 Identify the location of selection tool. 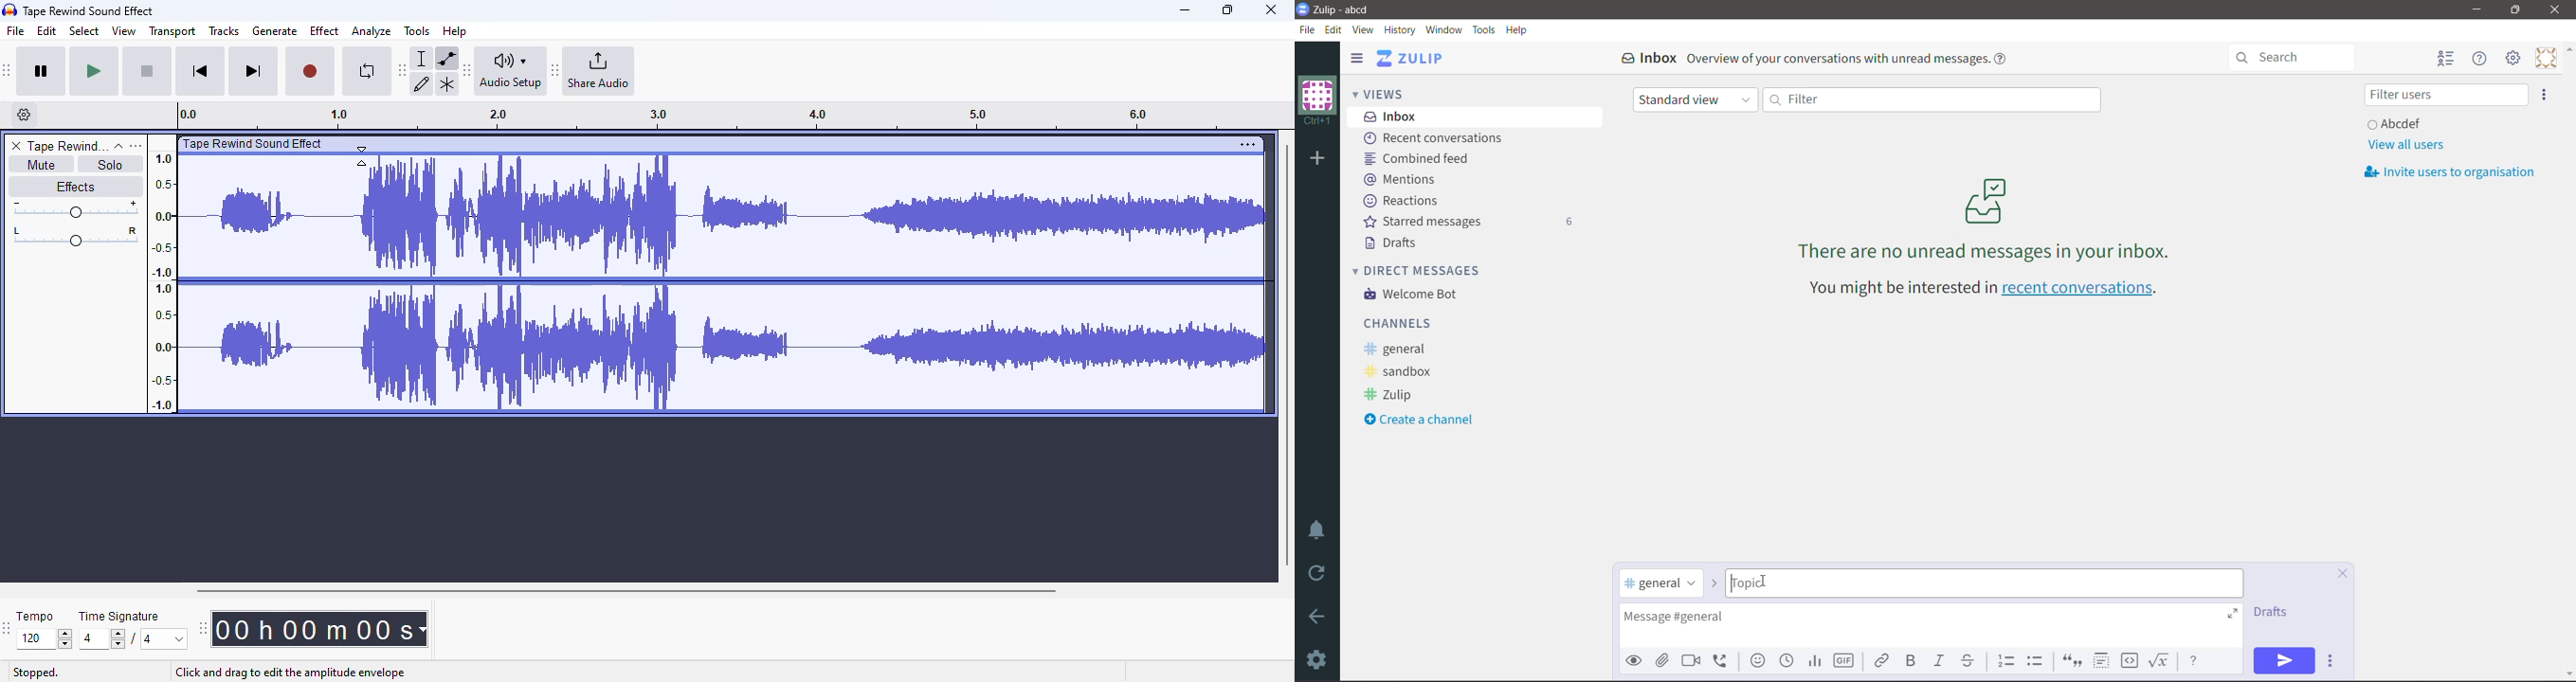
(424, 58).